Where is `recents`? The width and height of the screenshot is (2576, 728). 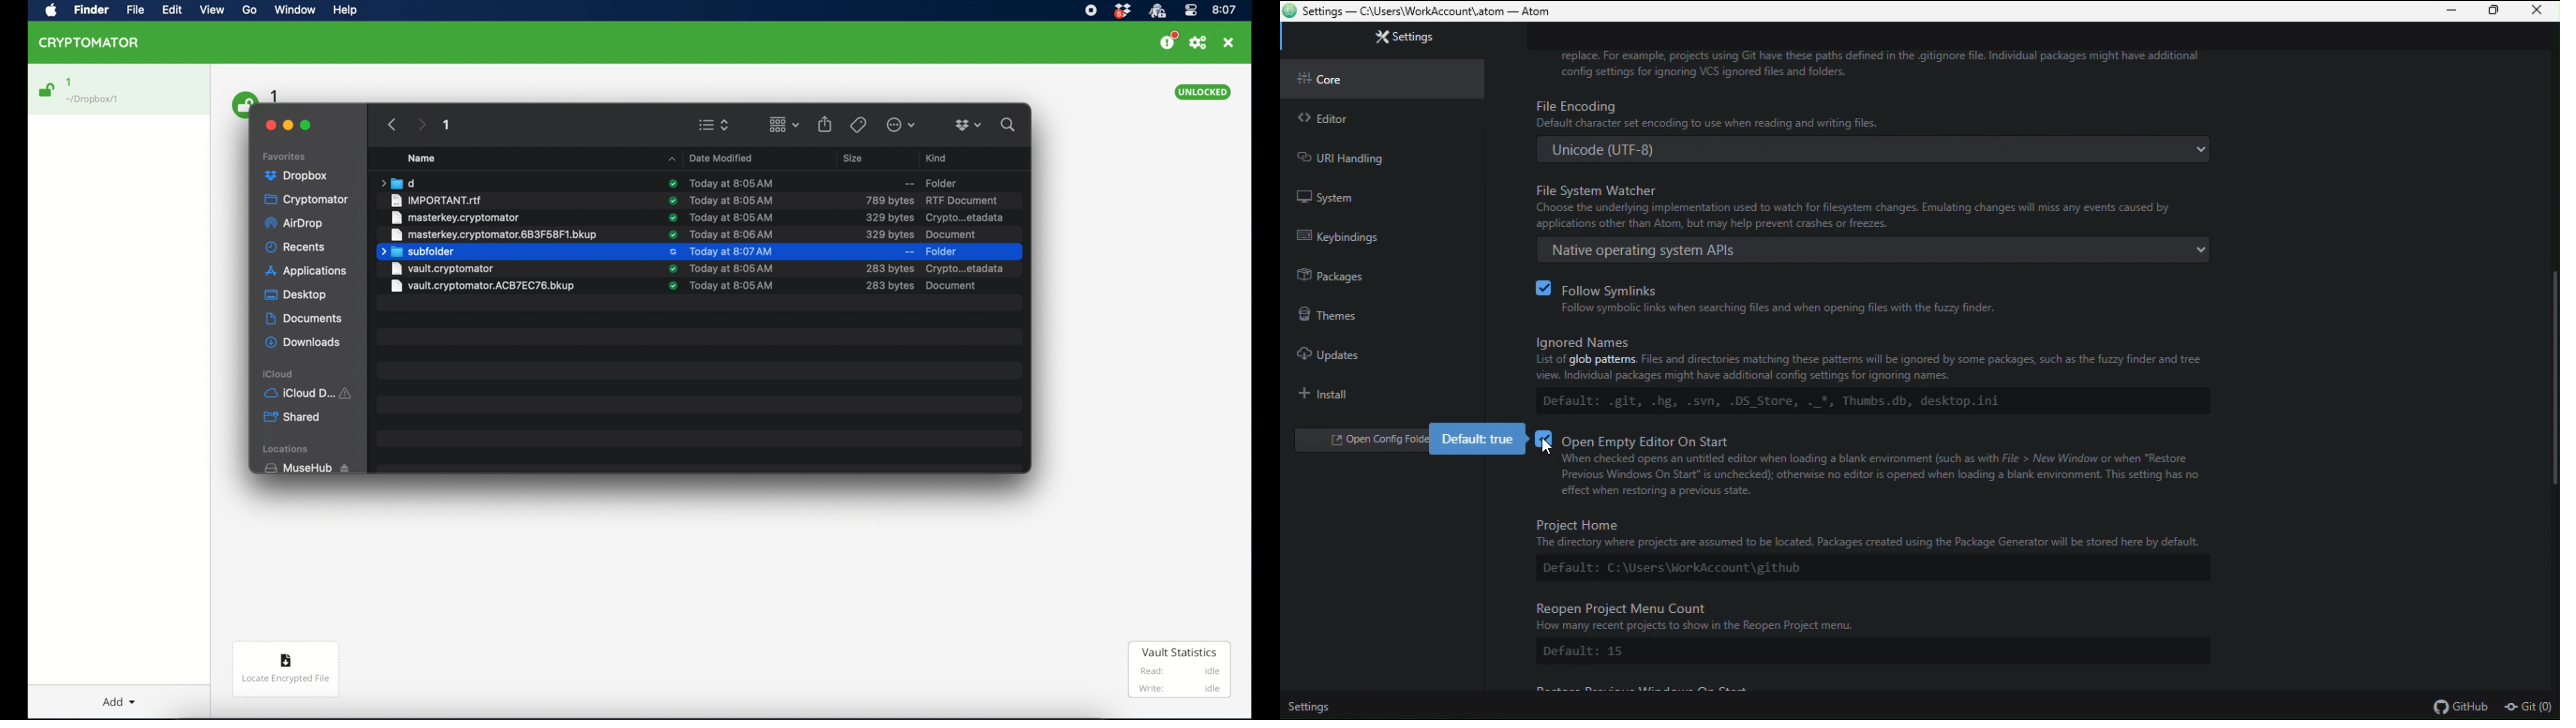
recents is located at coordinates (296, 247).